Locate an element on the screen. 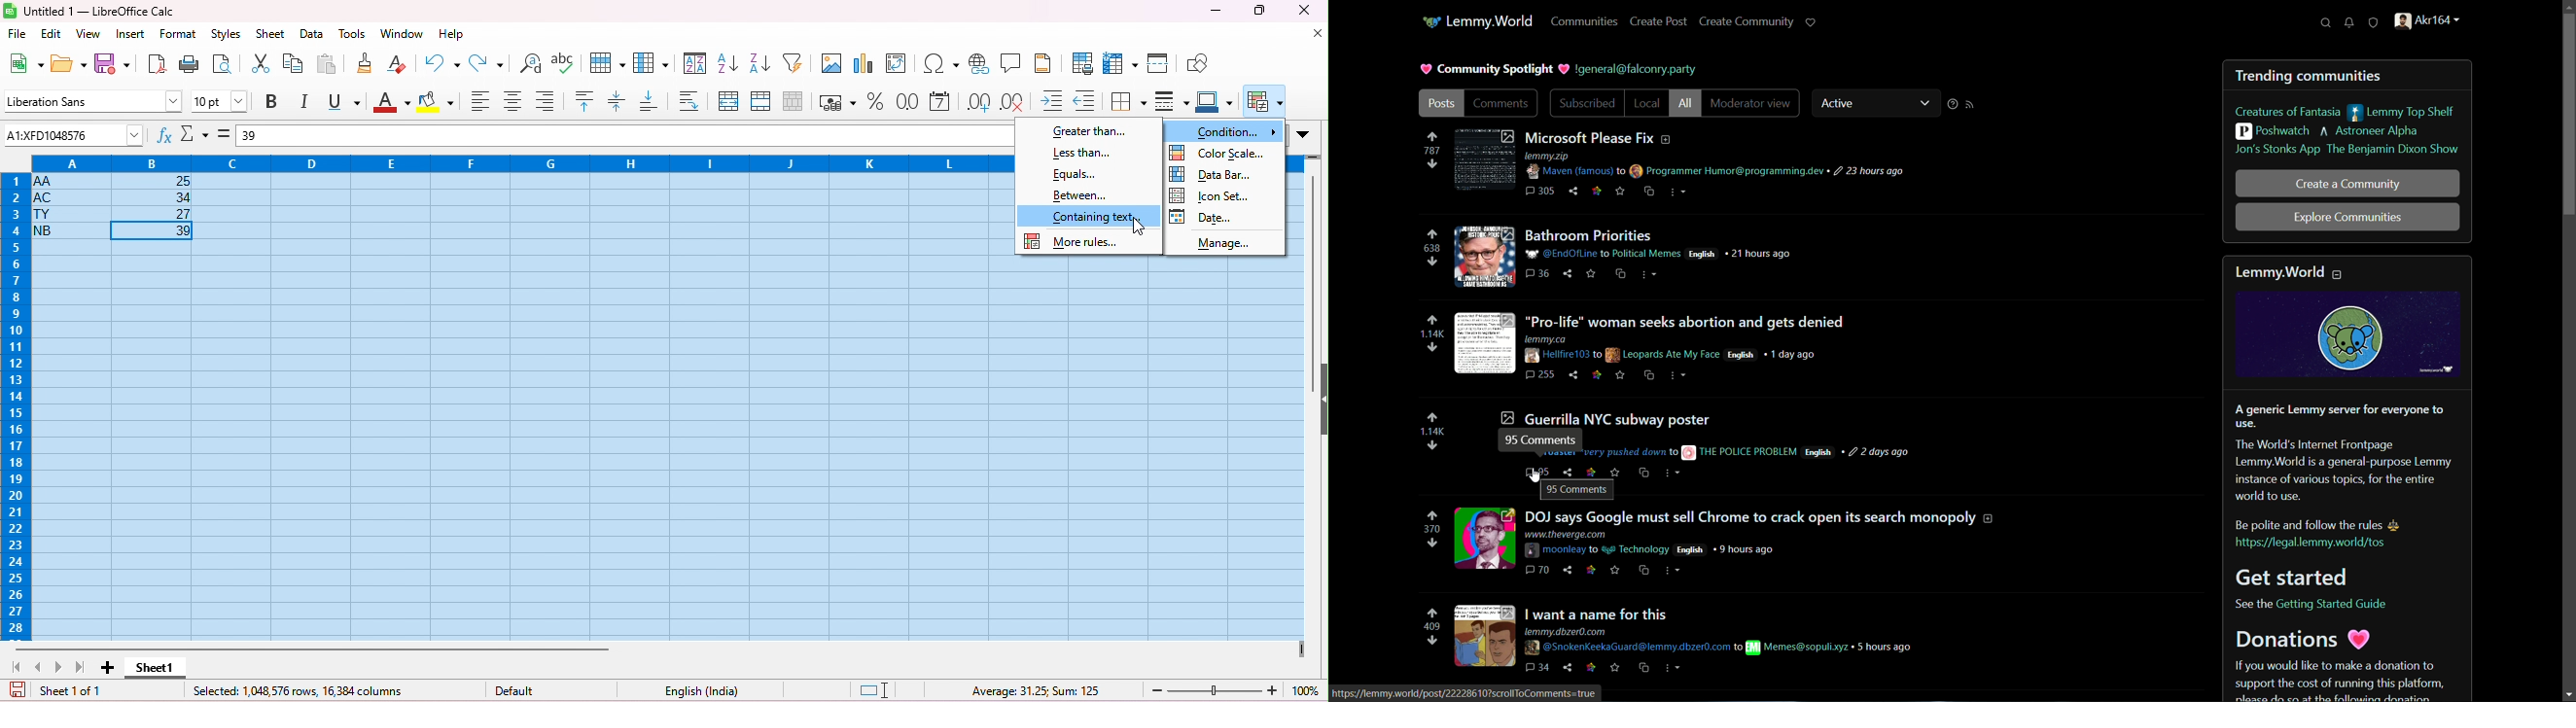 The height and width of the screenshot is (728, 2576). color scale is located at coordinates (1217, 155).